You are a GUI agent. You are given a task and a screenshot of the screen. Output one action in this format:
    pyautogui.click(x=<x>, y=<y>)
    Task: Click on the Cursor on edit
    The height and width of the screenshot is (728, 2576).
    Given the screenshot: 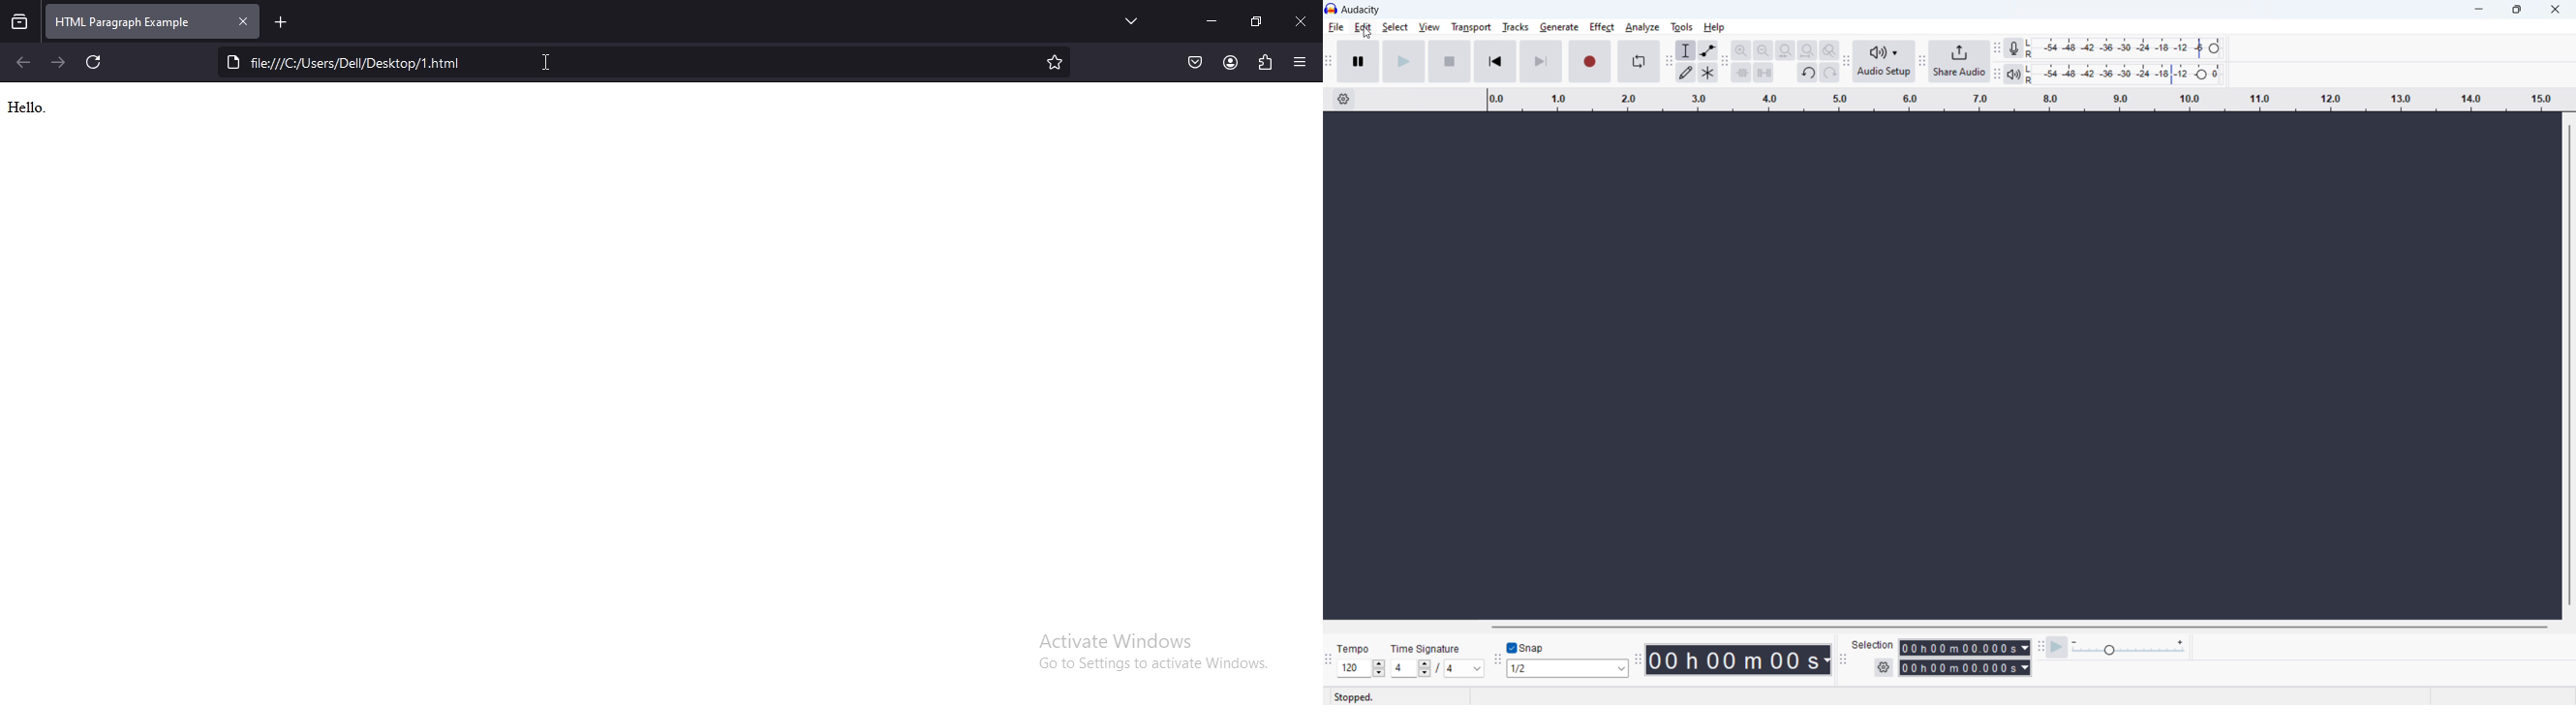 What is the action you would take?
    pyautogui.click(x=1364, y=27)
    